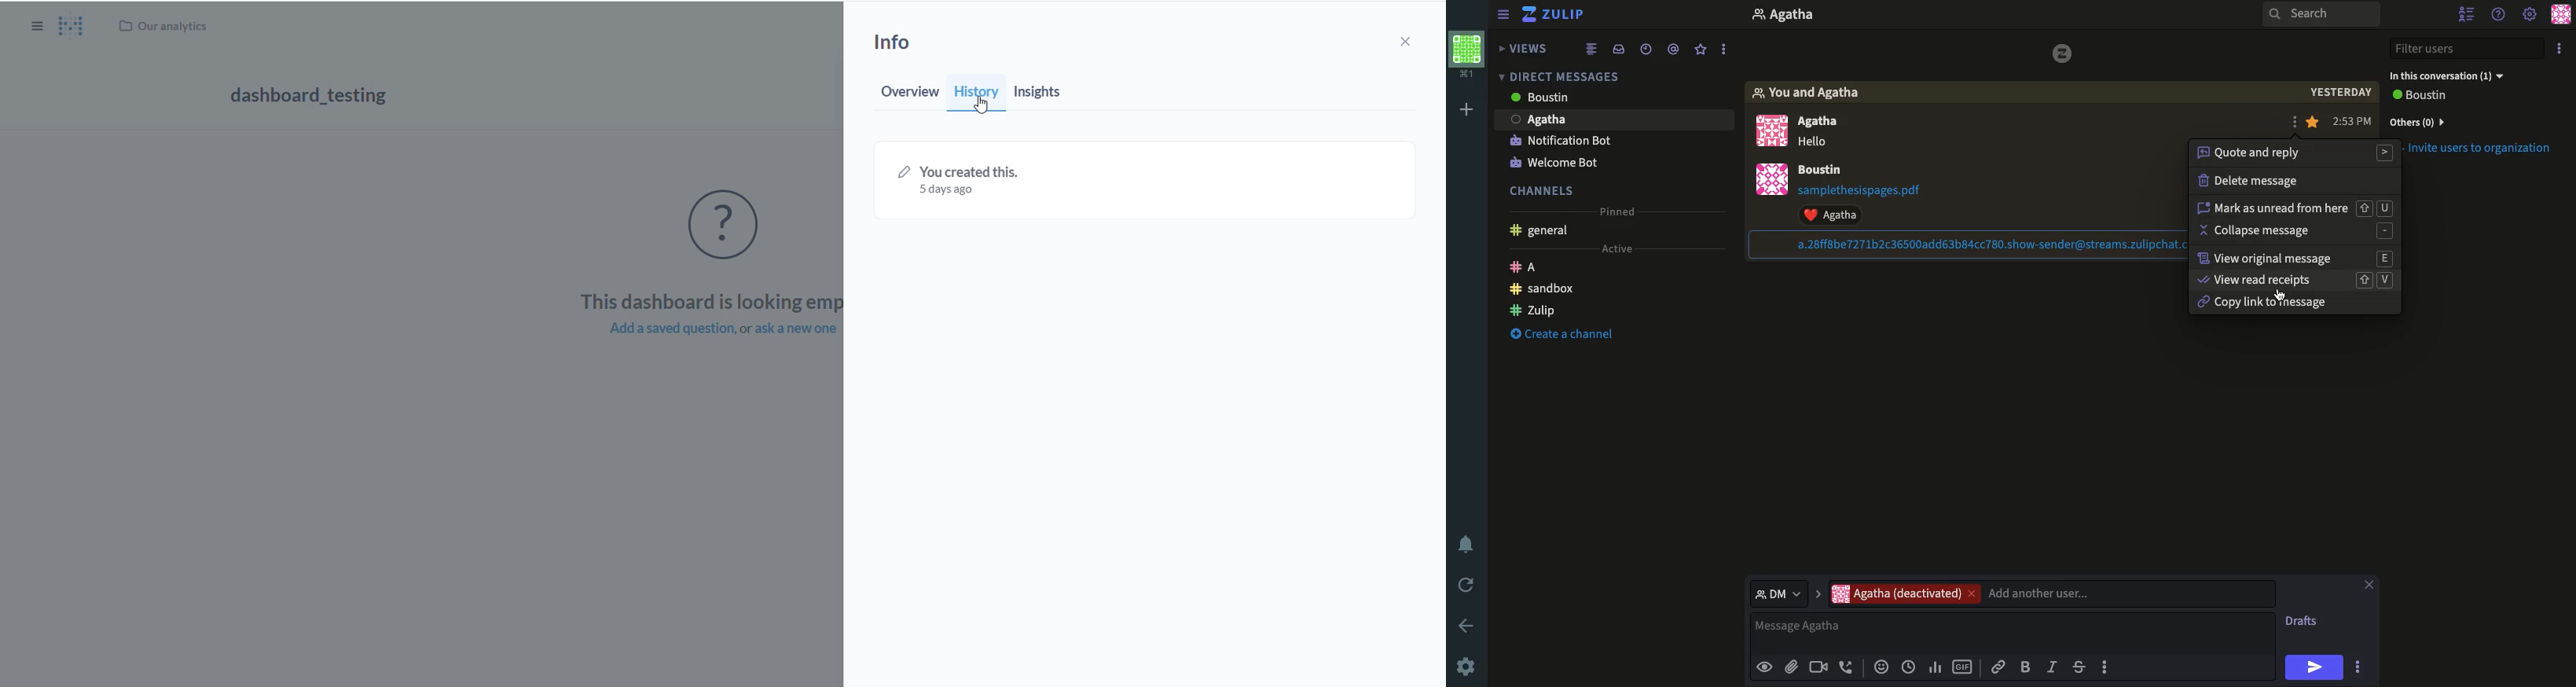 This screenshot has height=700, width=2576. I want to click on Active, so click(1615, 249).